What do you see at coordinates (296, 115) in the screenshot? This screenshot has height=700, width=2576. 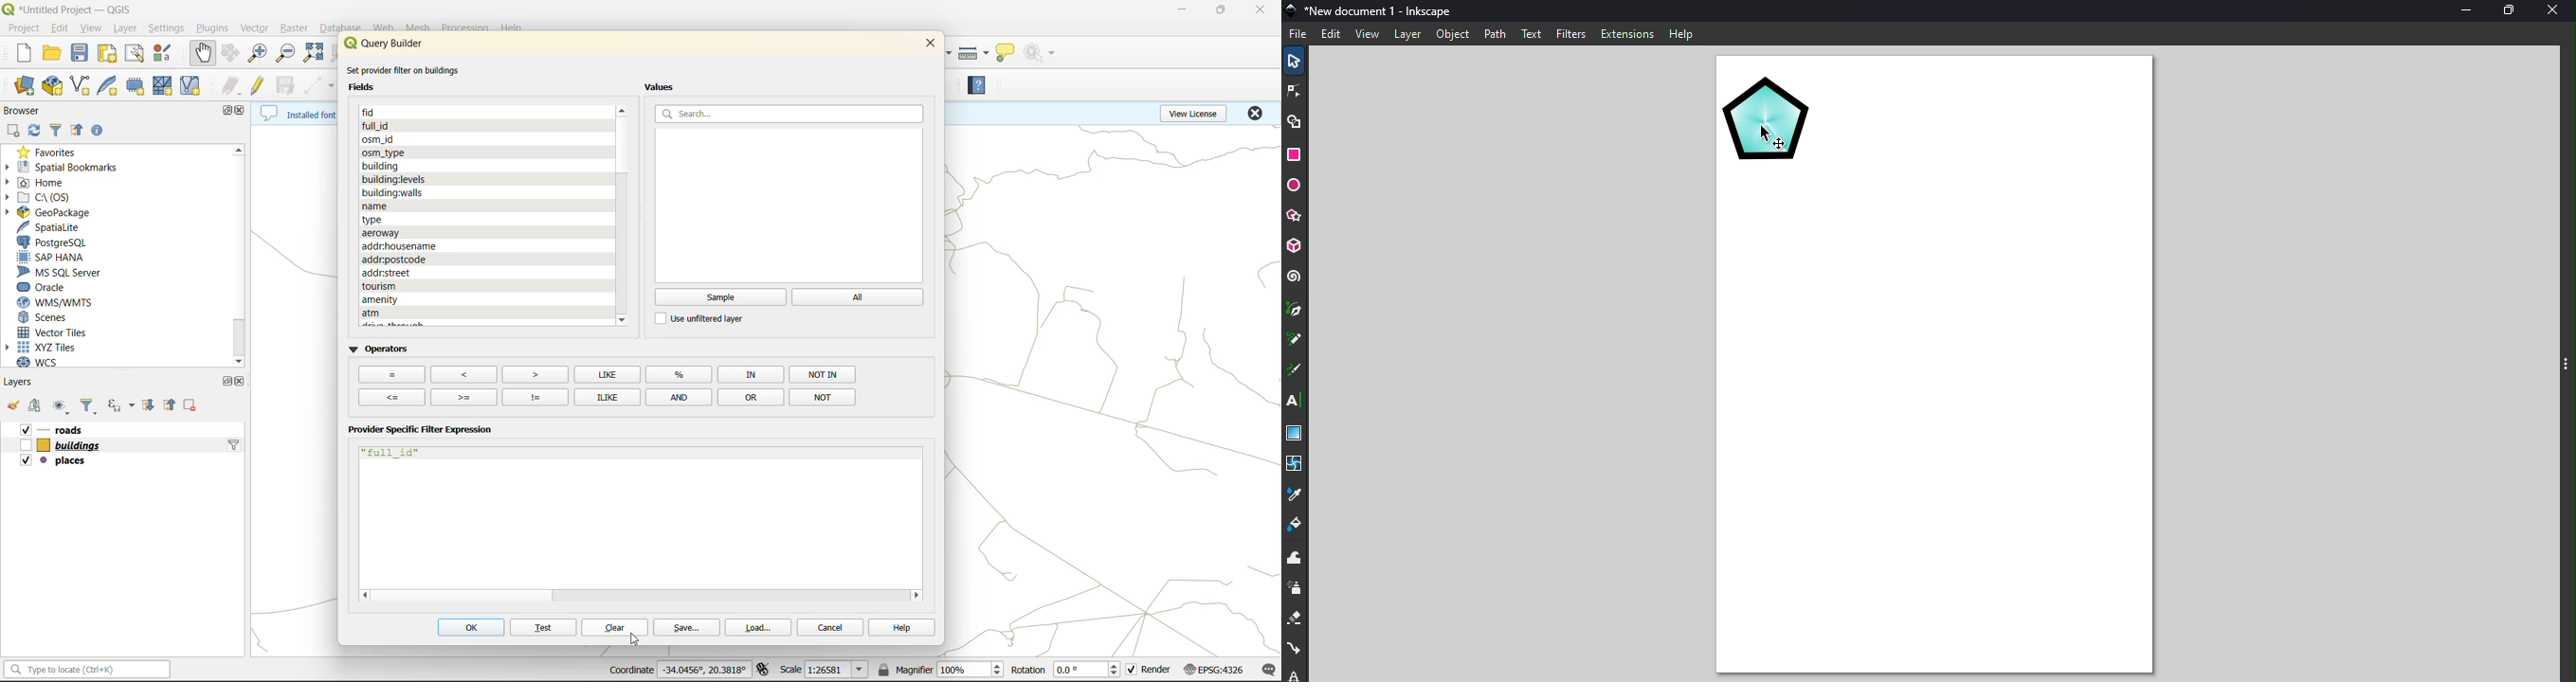 I see `metadata` at bounding box center [296, 115].